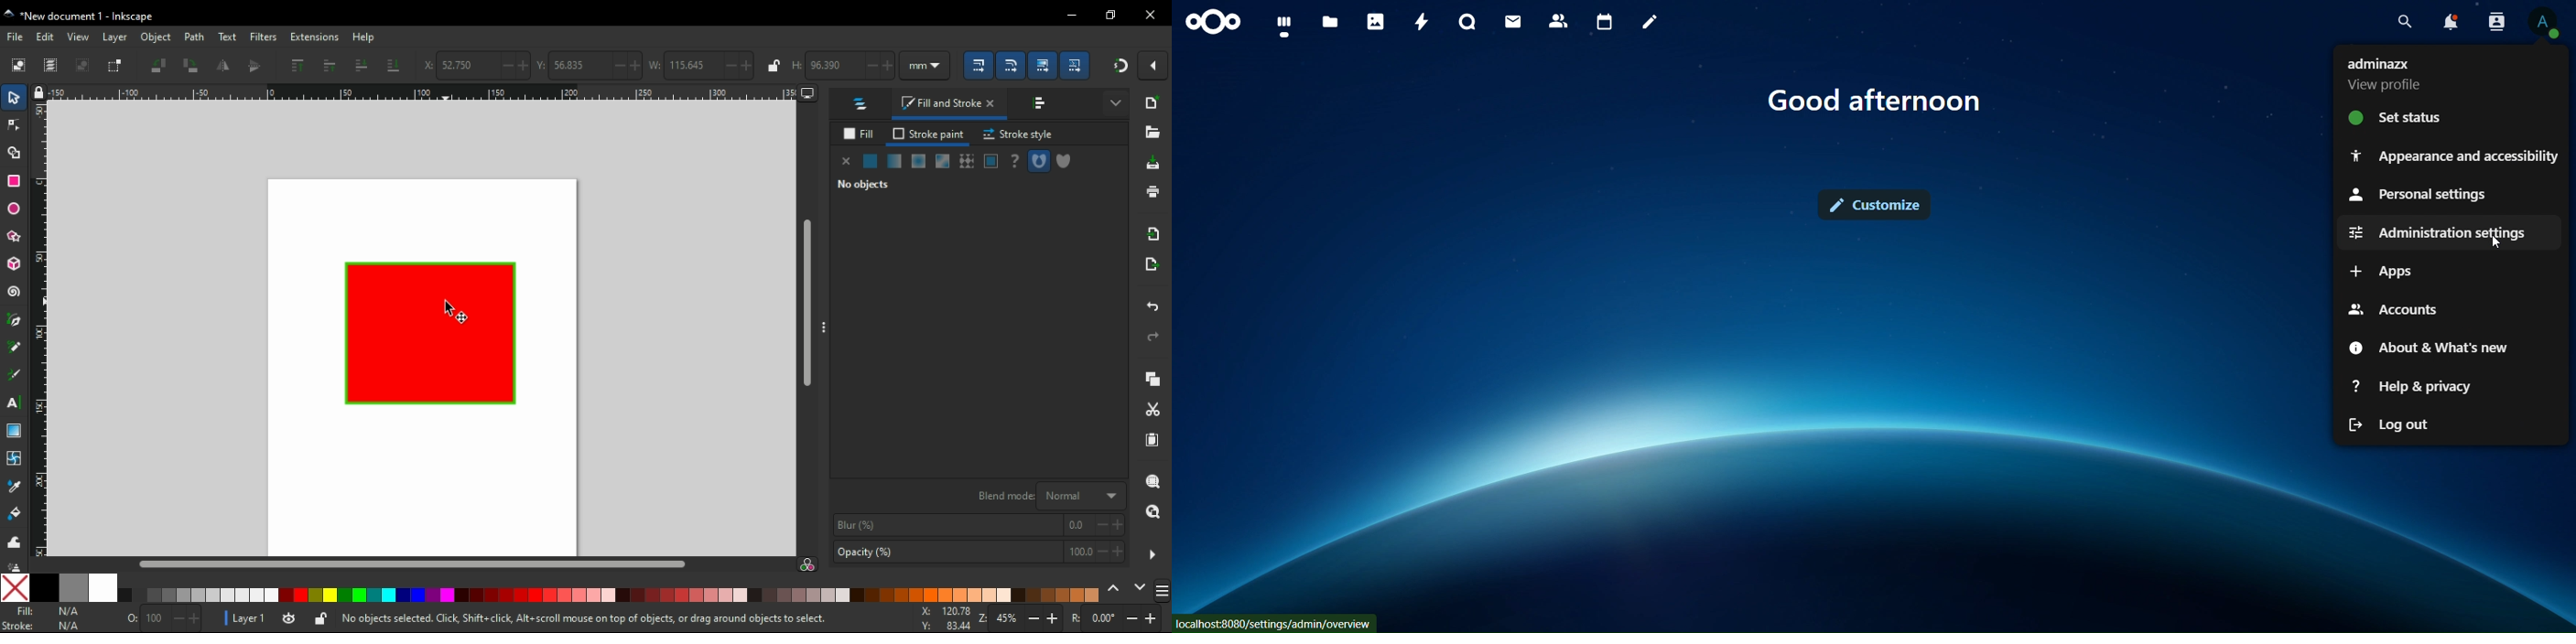  What do you see at coordinates (549, 588) in the screenshot?
I see `color options` at bounding box center [549, 588].